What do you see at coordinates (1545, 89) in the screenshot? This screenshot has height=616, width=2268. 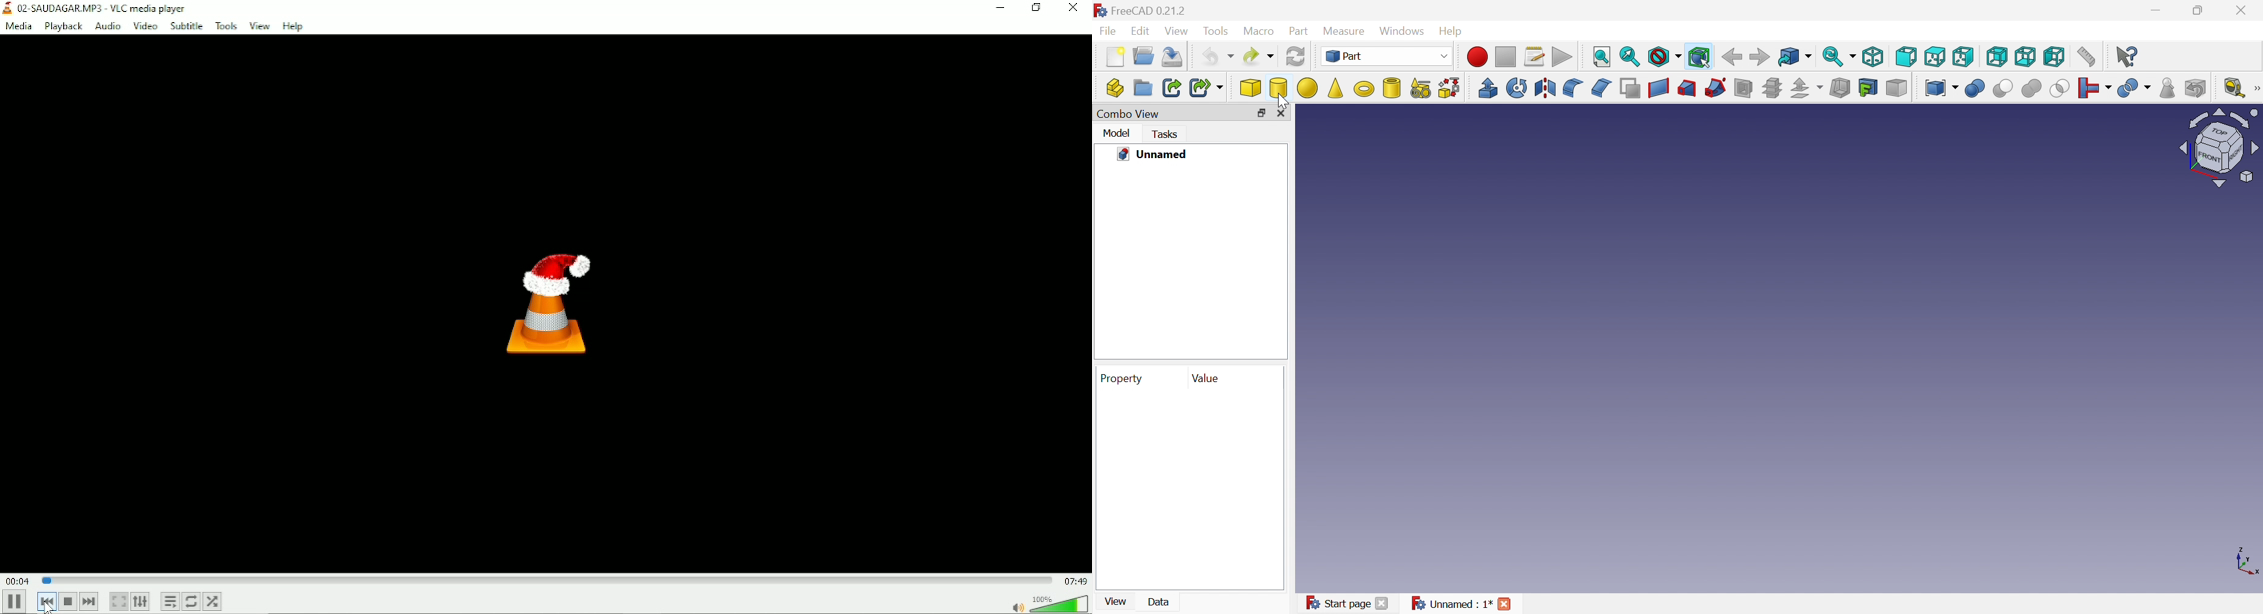 I see `Mirroring` at bounding box center [1545, 89].